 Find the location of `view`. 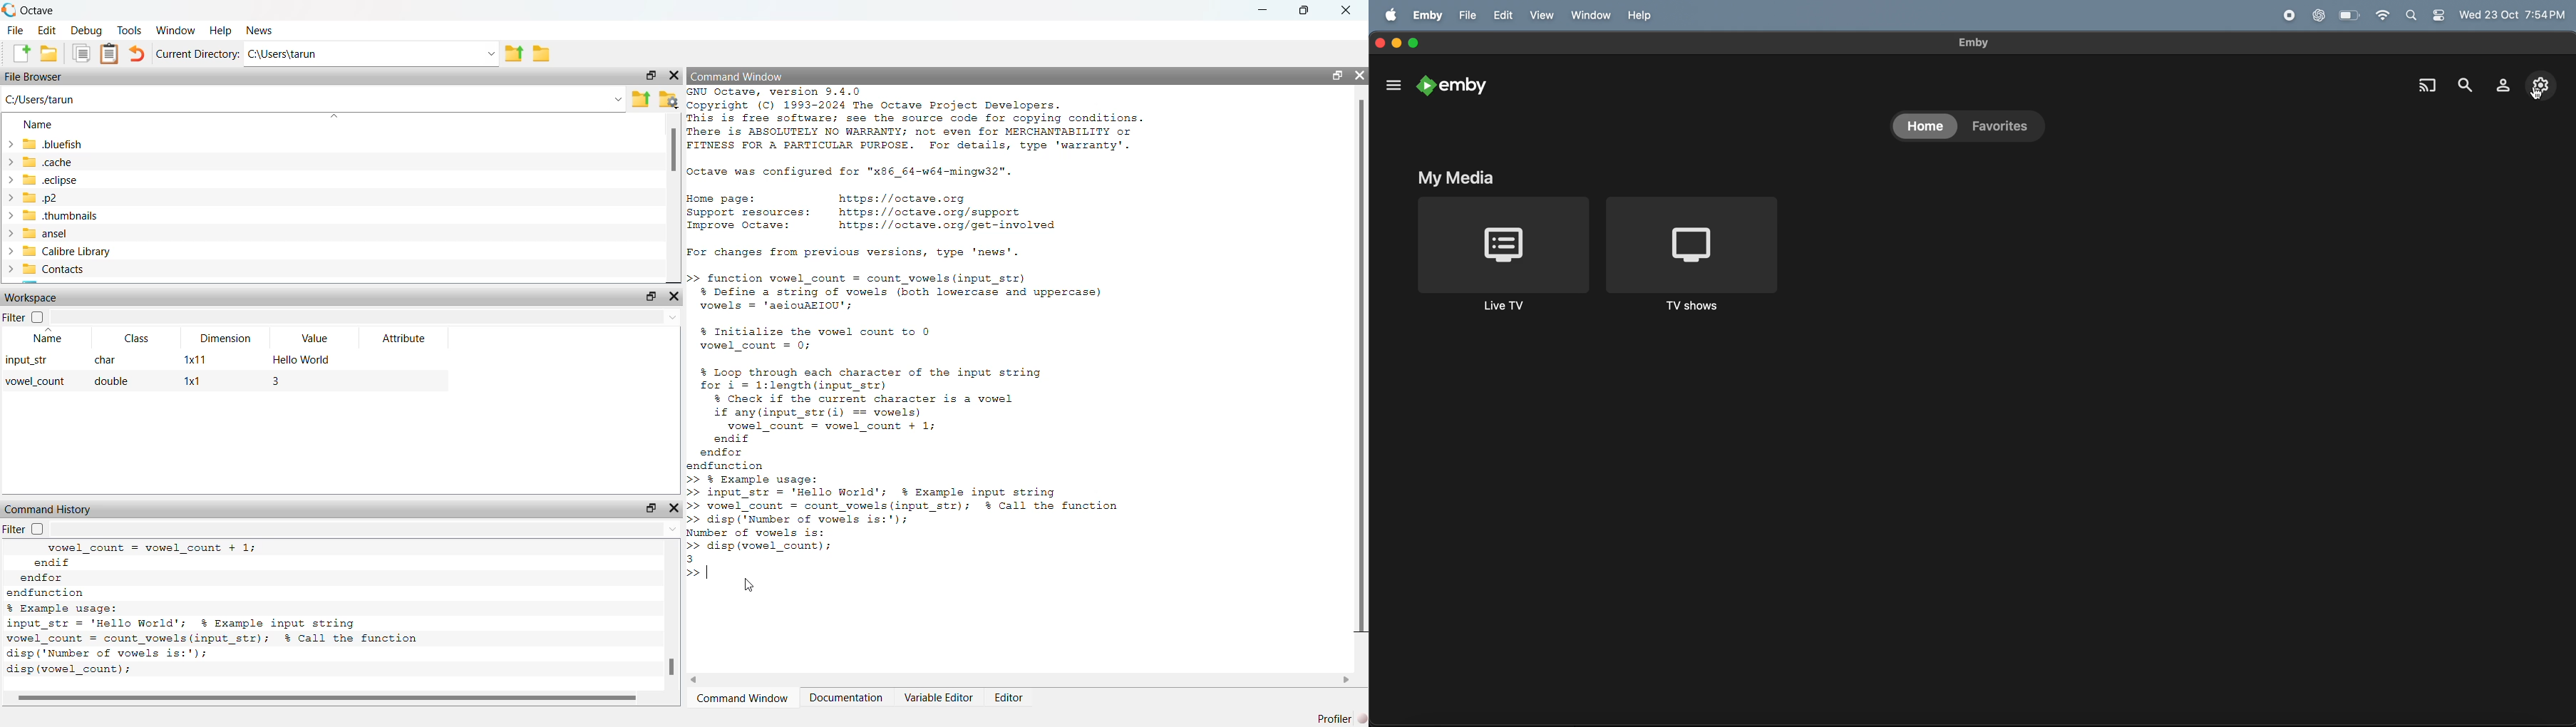

view is located at coordinates (1546, 14).